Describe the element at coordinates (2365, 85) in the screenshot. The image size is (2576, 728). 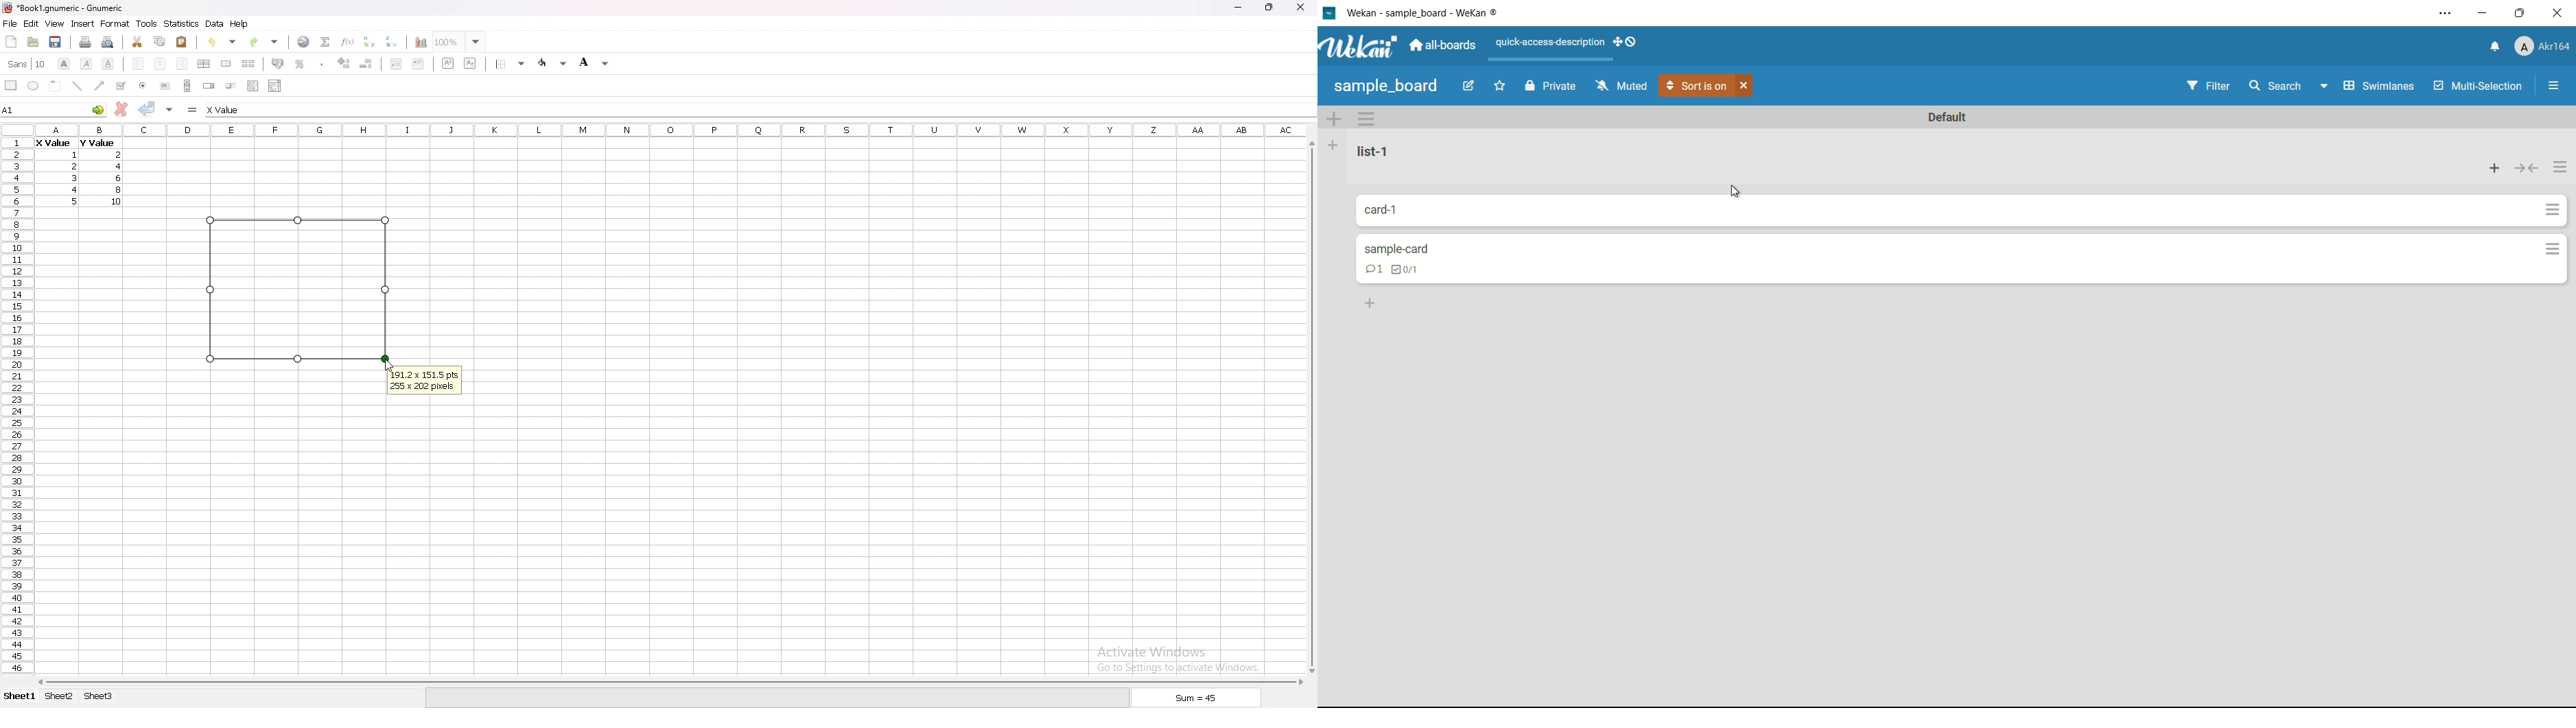
I see `swimlanes` at that location.